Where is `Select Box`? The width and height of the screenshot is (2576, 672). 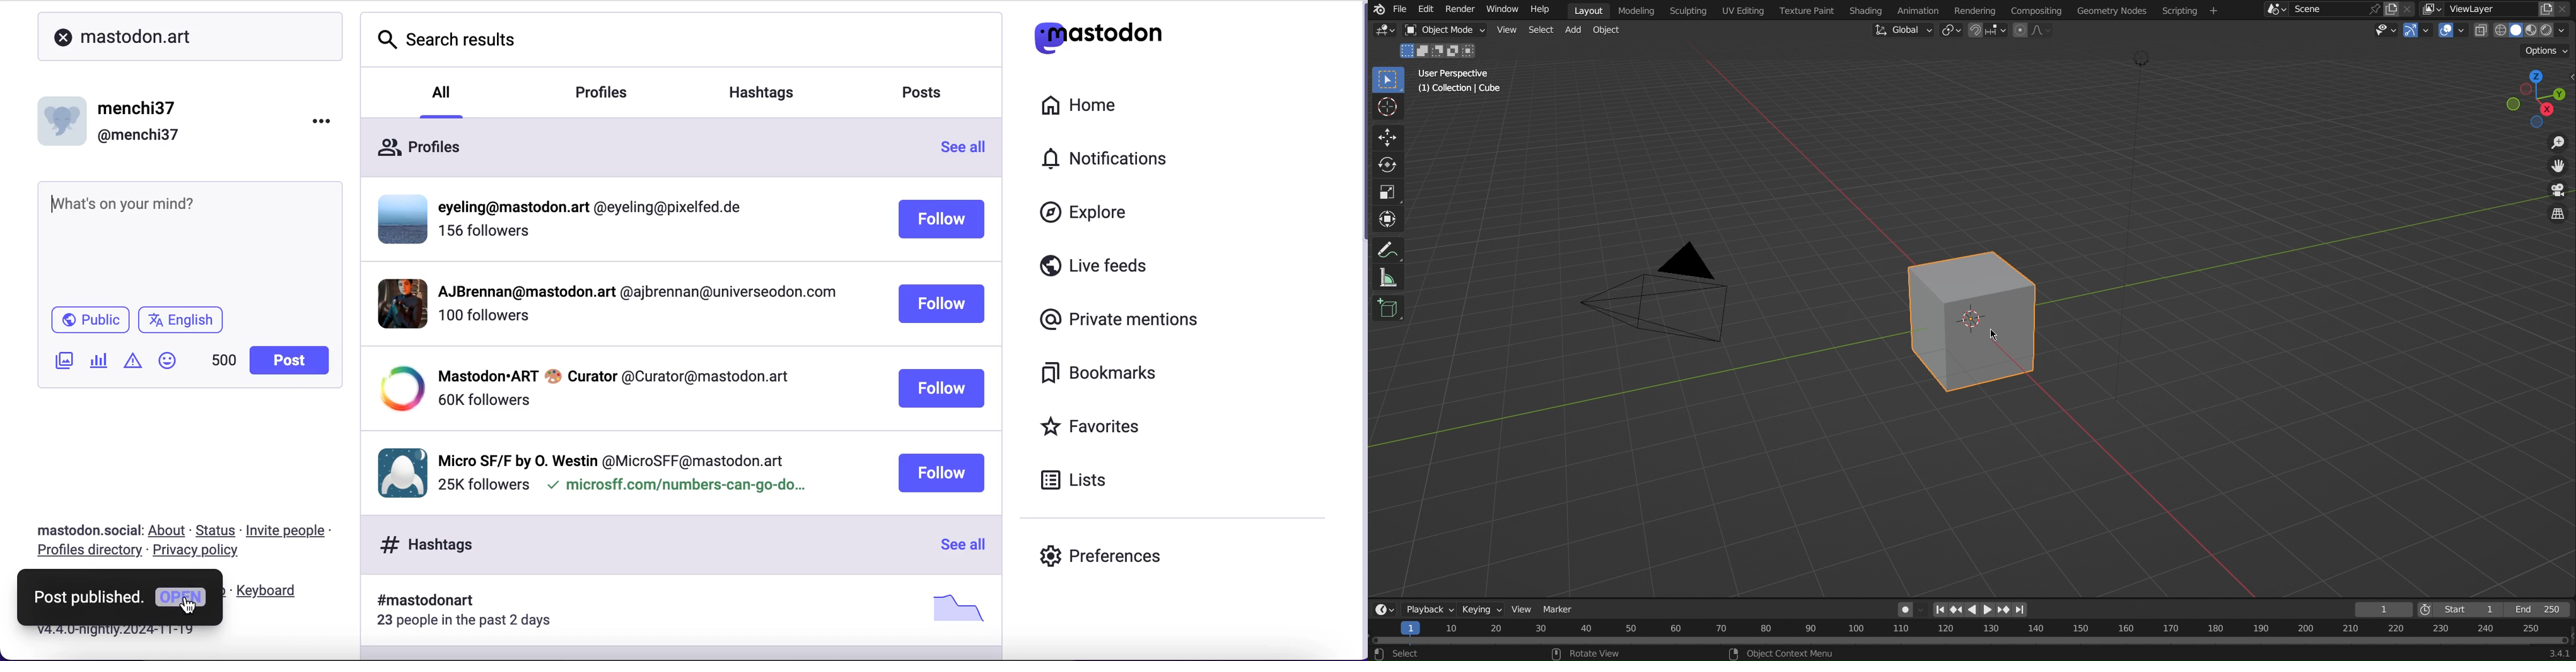 Select Box is located at coordinates (1388, 80).